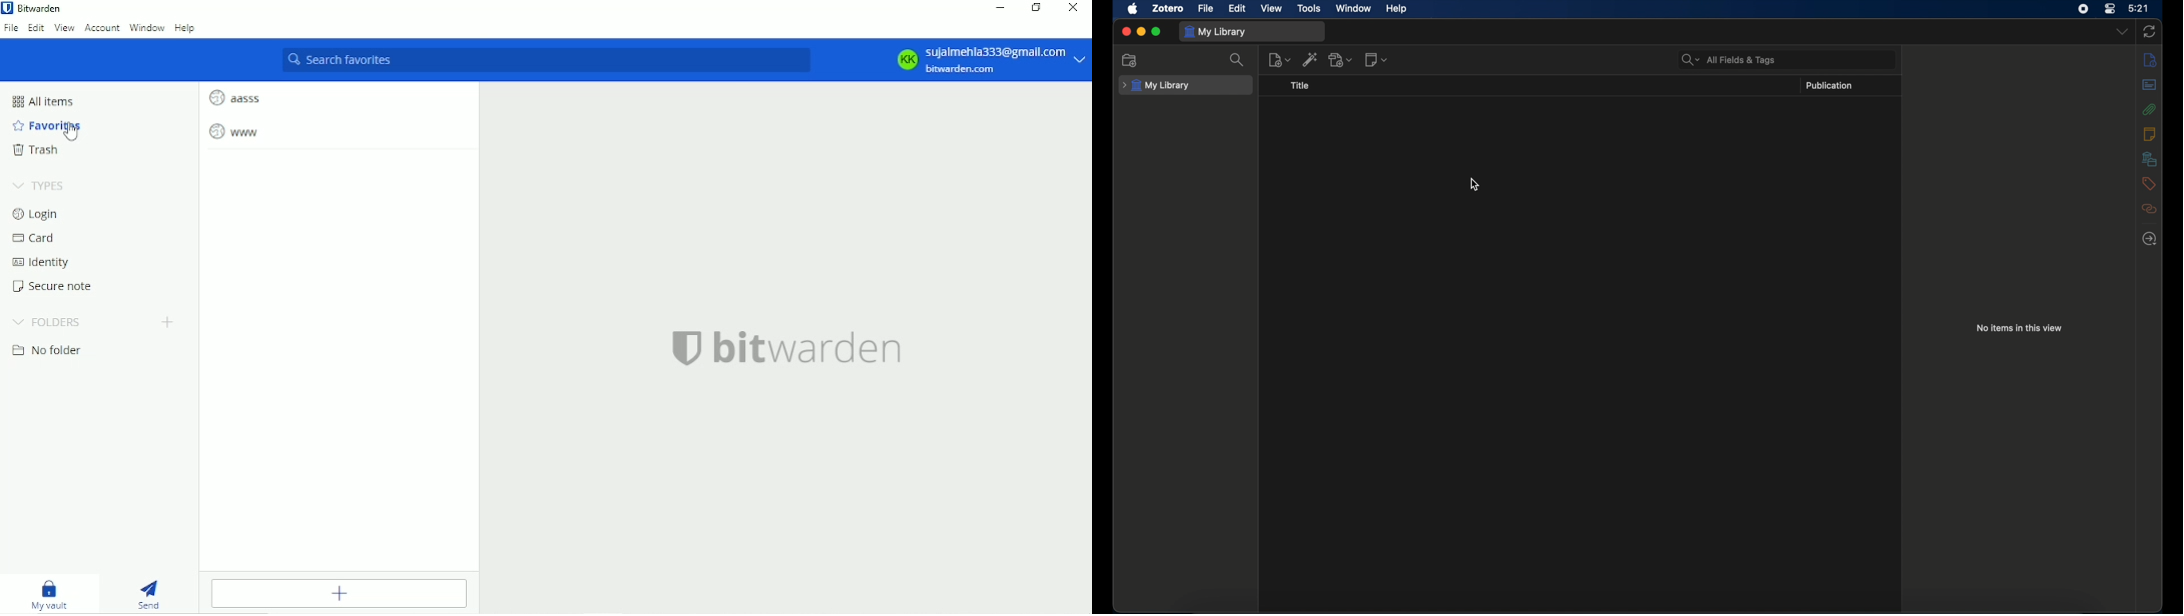  What do you see at coordinates (45, 126) in the screenshot?
I see `Favorites` at bounding box center [45, 126].